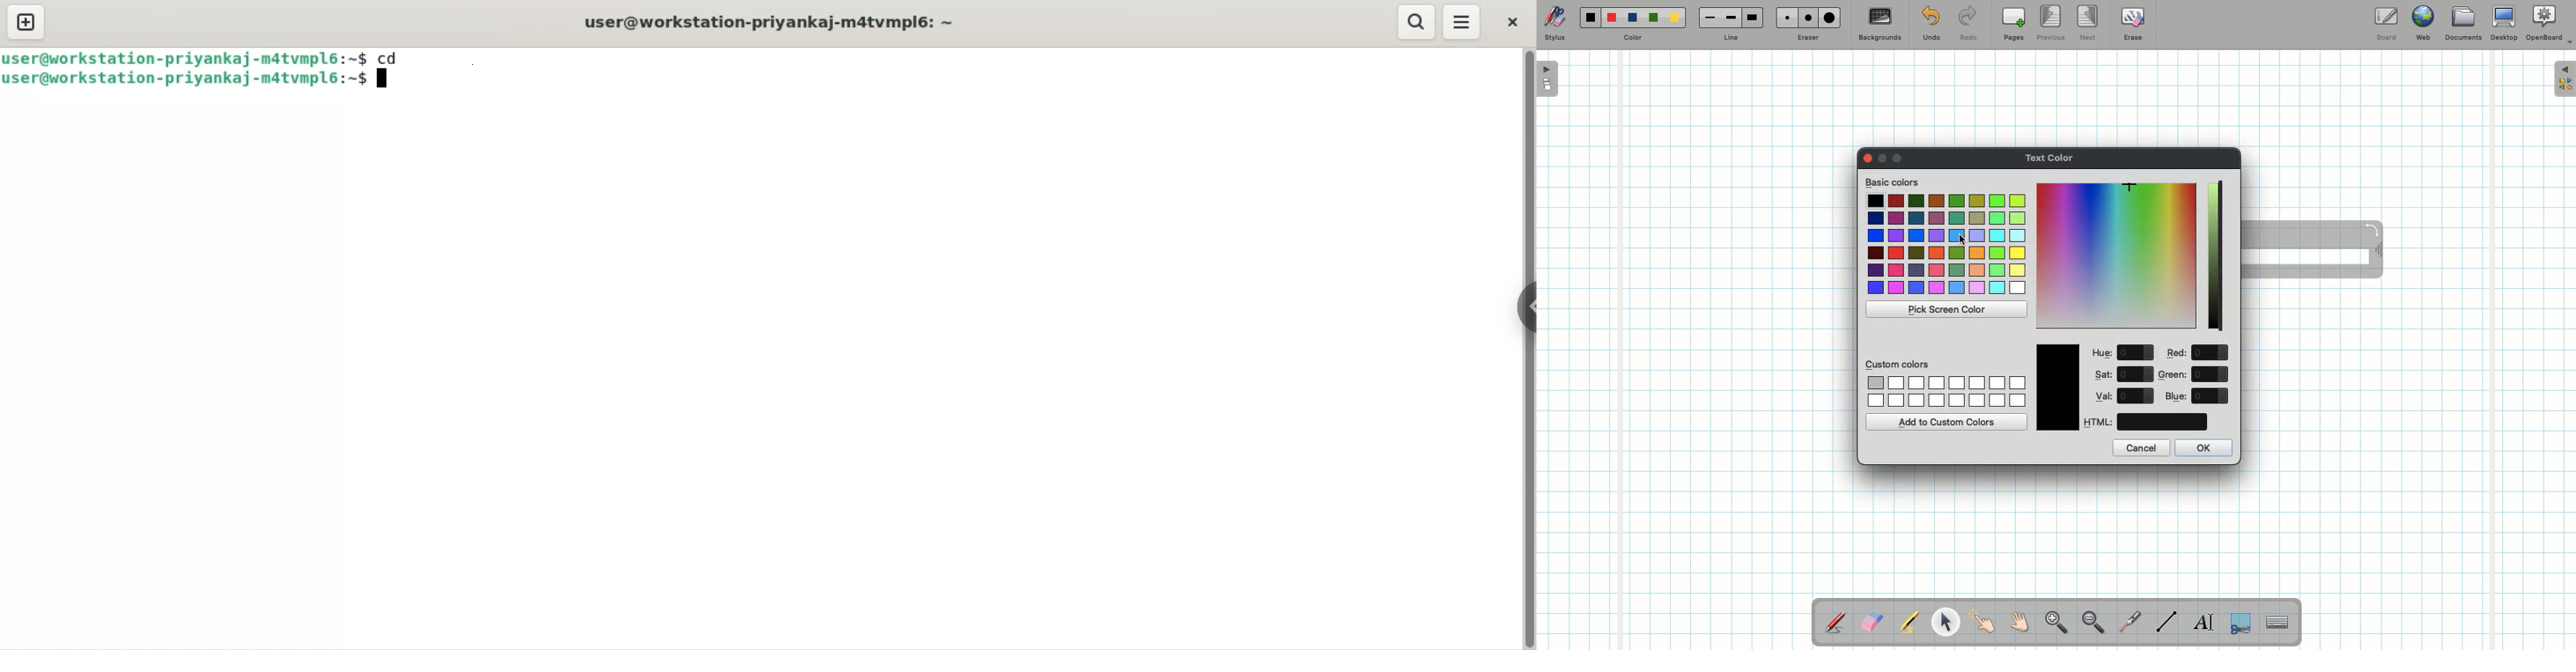 This screenshot has width=2576, height=672. I want to click on Redo, so click(1968, 26).